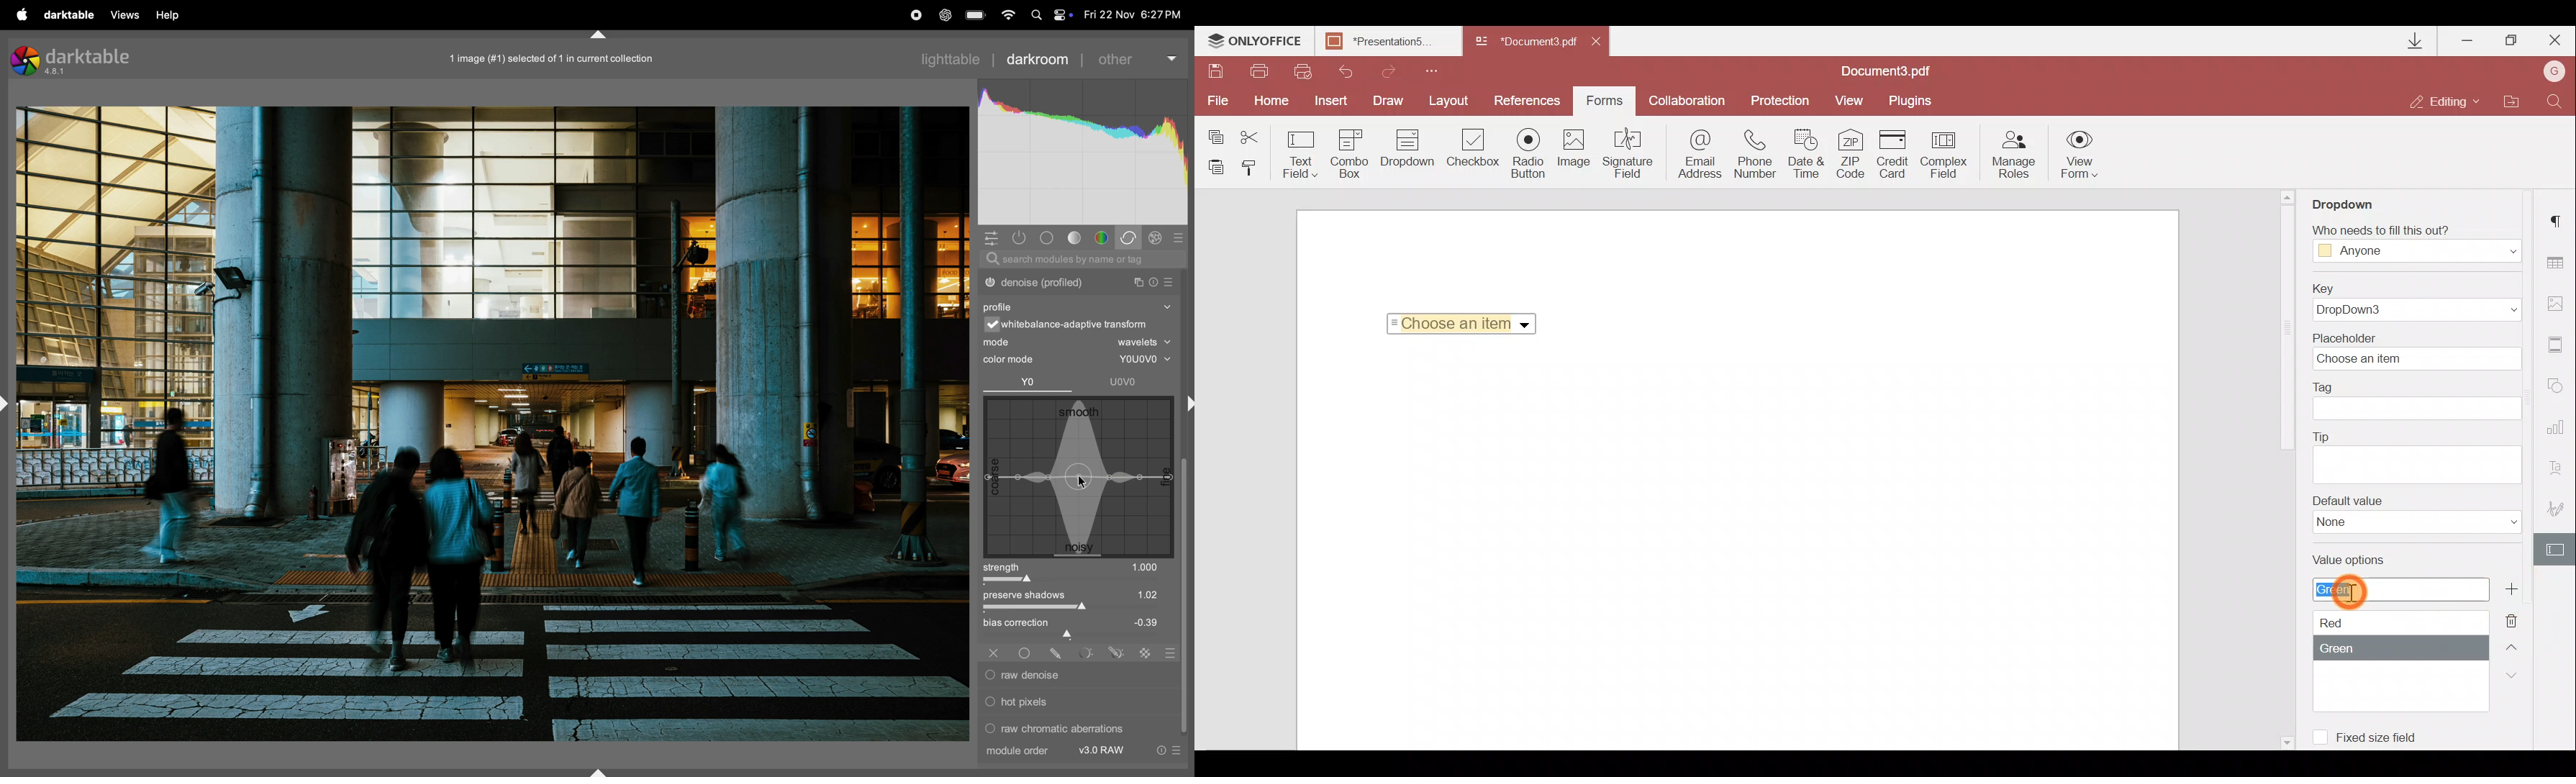  I want to click on Maximize, so click(2511, 42).